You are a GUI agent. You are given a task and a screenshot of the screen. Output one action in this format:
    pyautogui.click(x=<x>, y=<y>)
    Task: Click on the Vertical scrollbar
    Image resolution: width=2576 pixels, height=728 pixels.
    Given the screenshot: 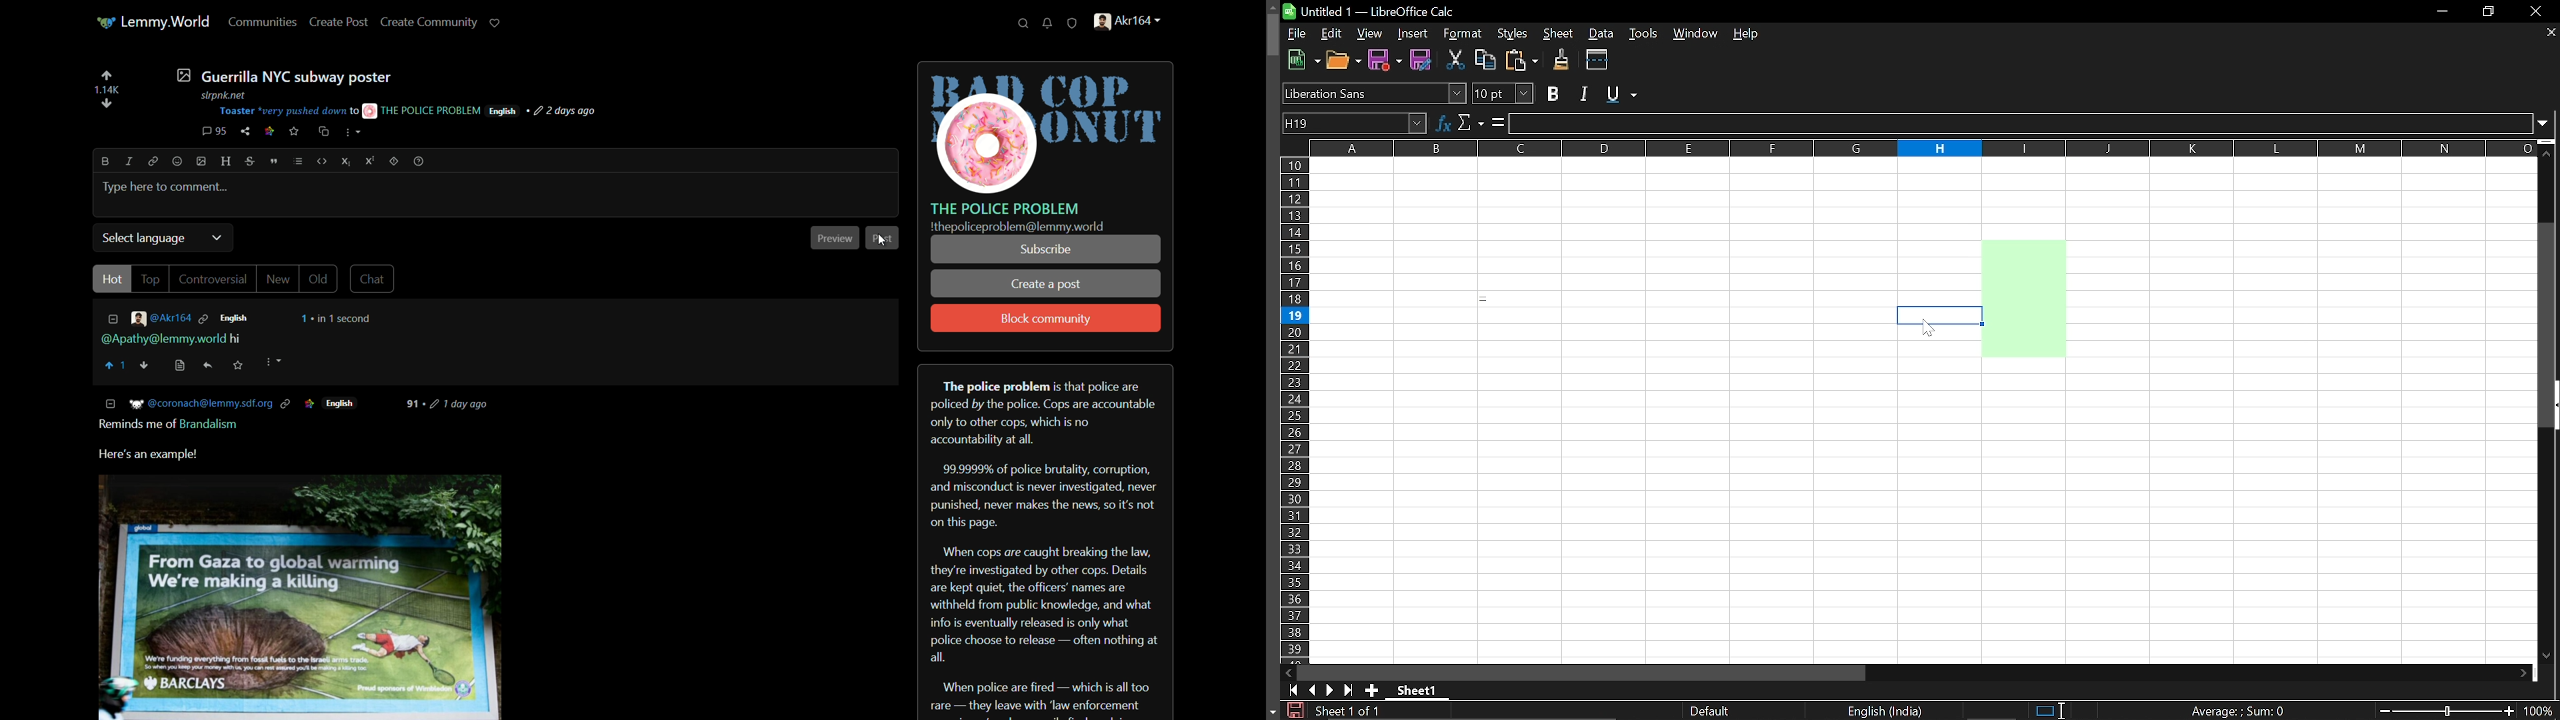 What is the action you would take?
    pyautogui.click(x=2549, y=327)
    